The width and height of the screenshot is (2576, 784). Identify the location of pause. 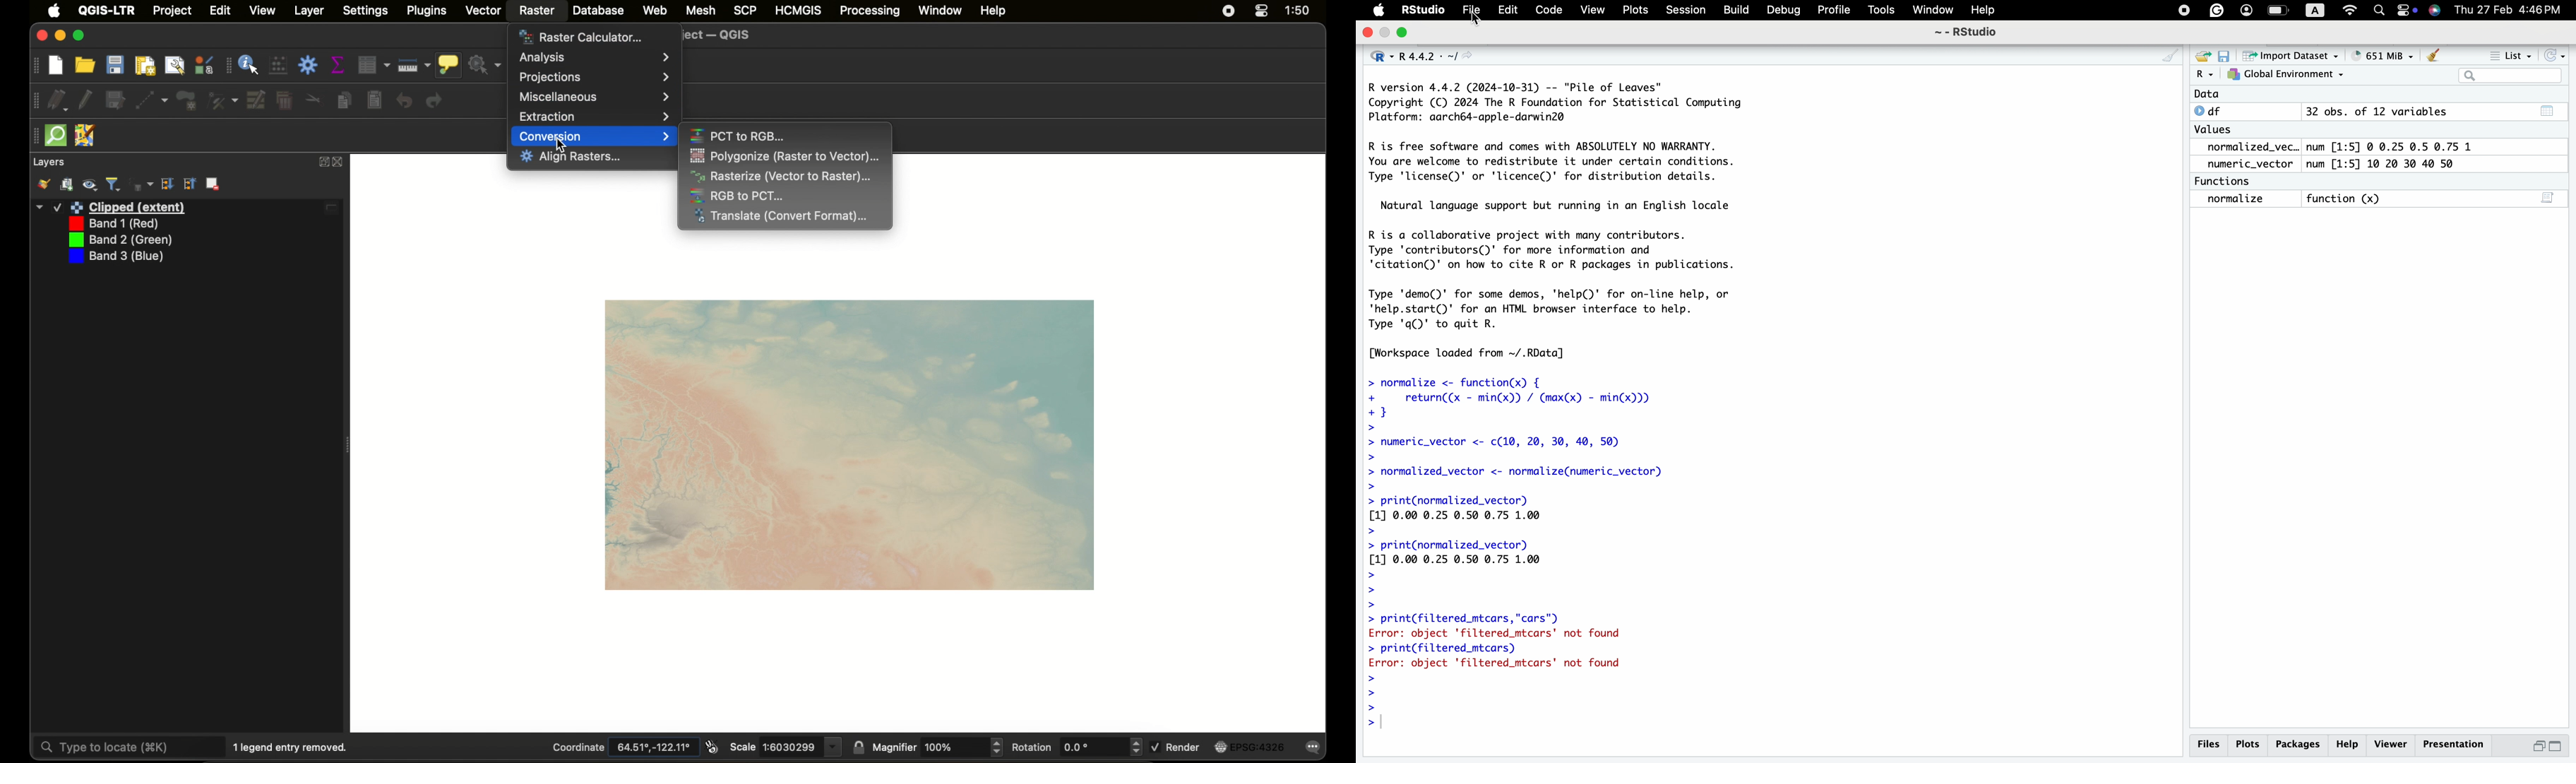
(2180, 11).